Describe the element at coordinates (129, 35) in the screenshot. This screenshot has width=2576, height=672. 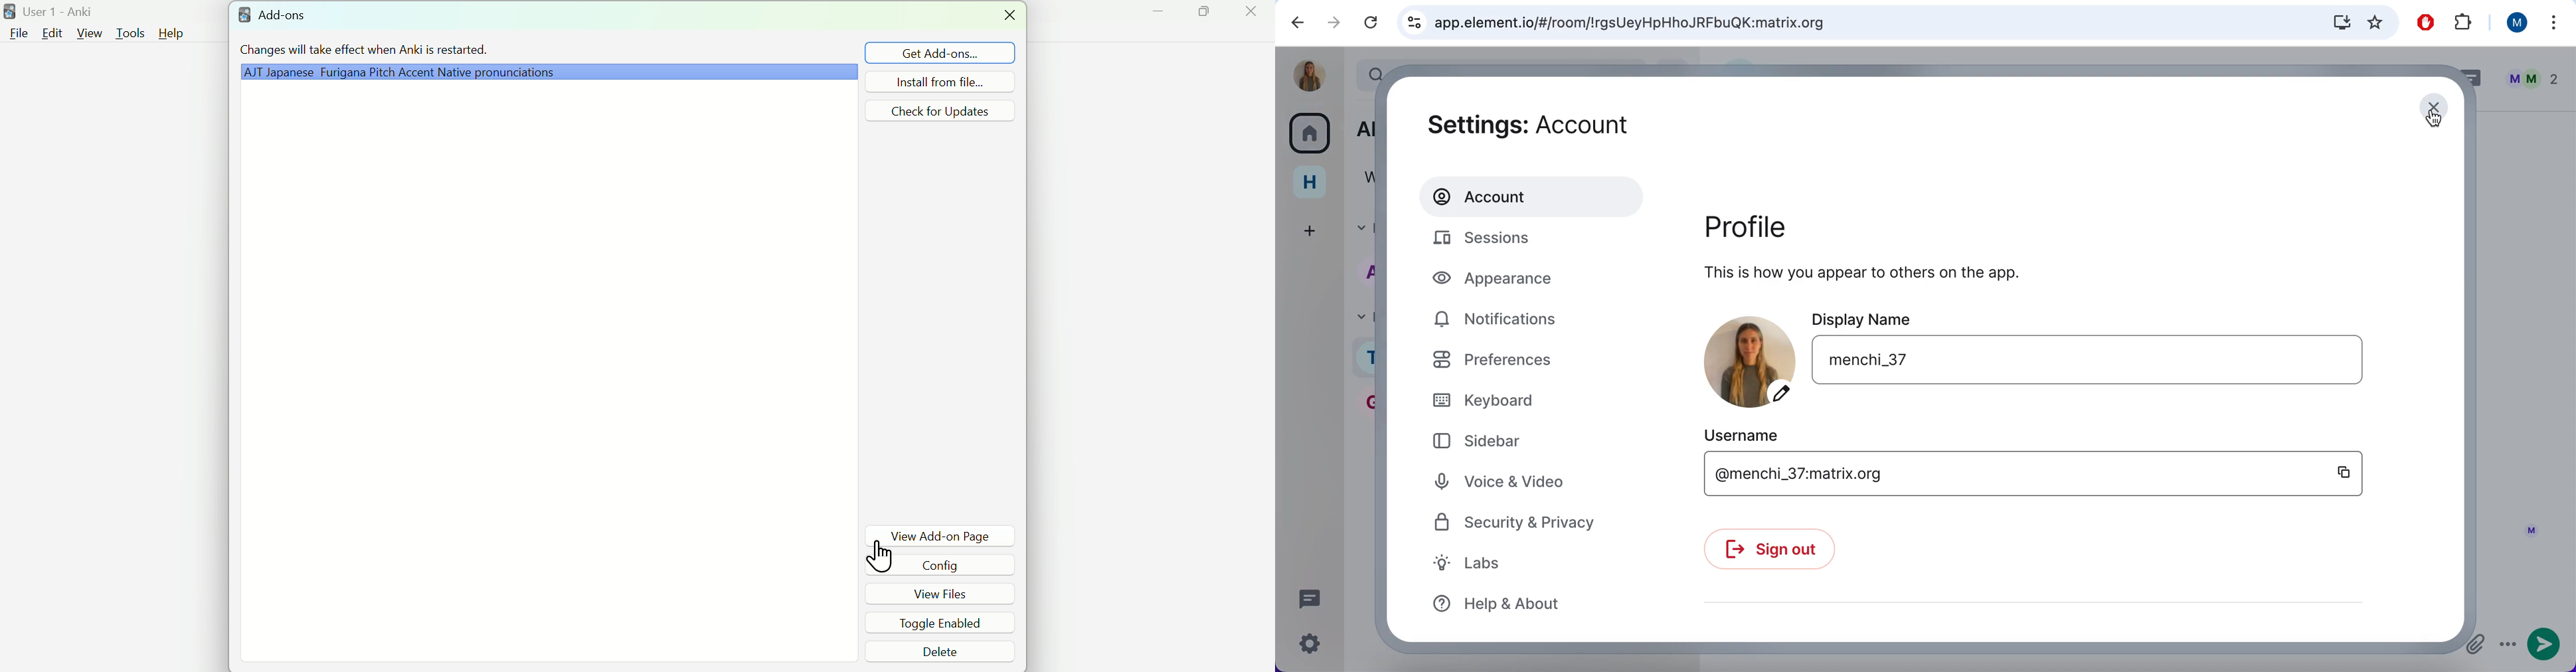
I see `Tools` at that location.